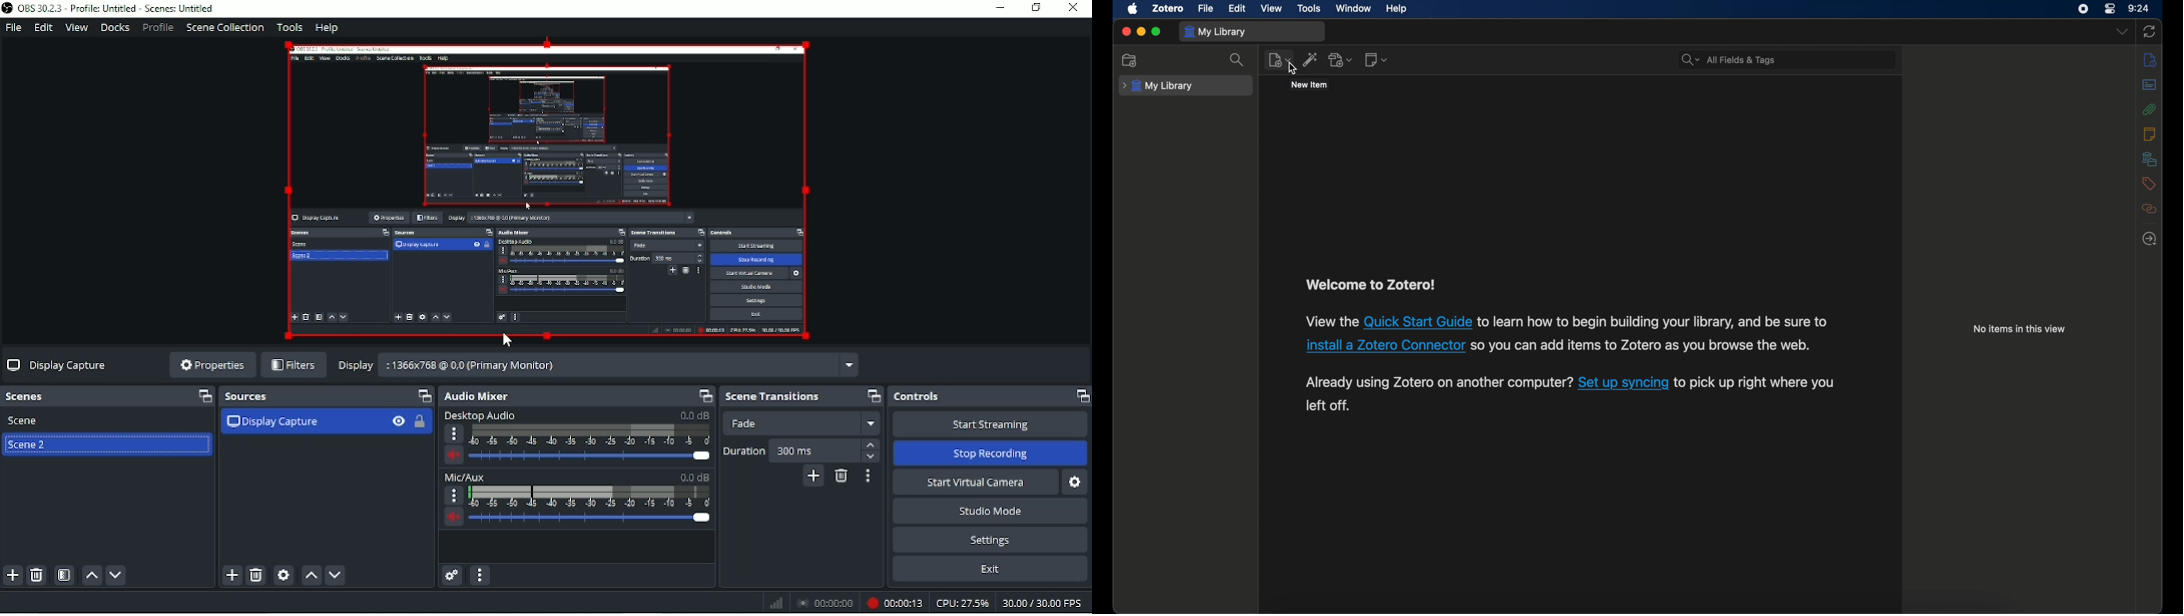 This screenshot has height=616, width=2184. What do you see at coordinates (273, 423) in the screenshot?
I see `Display capture` at bounding box center [273, 423].